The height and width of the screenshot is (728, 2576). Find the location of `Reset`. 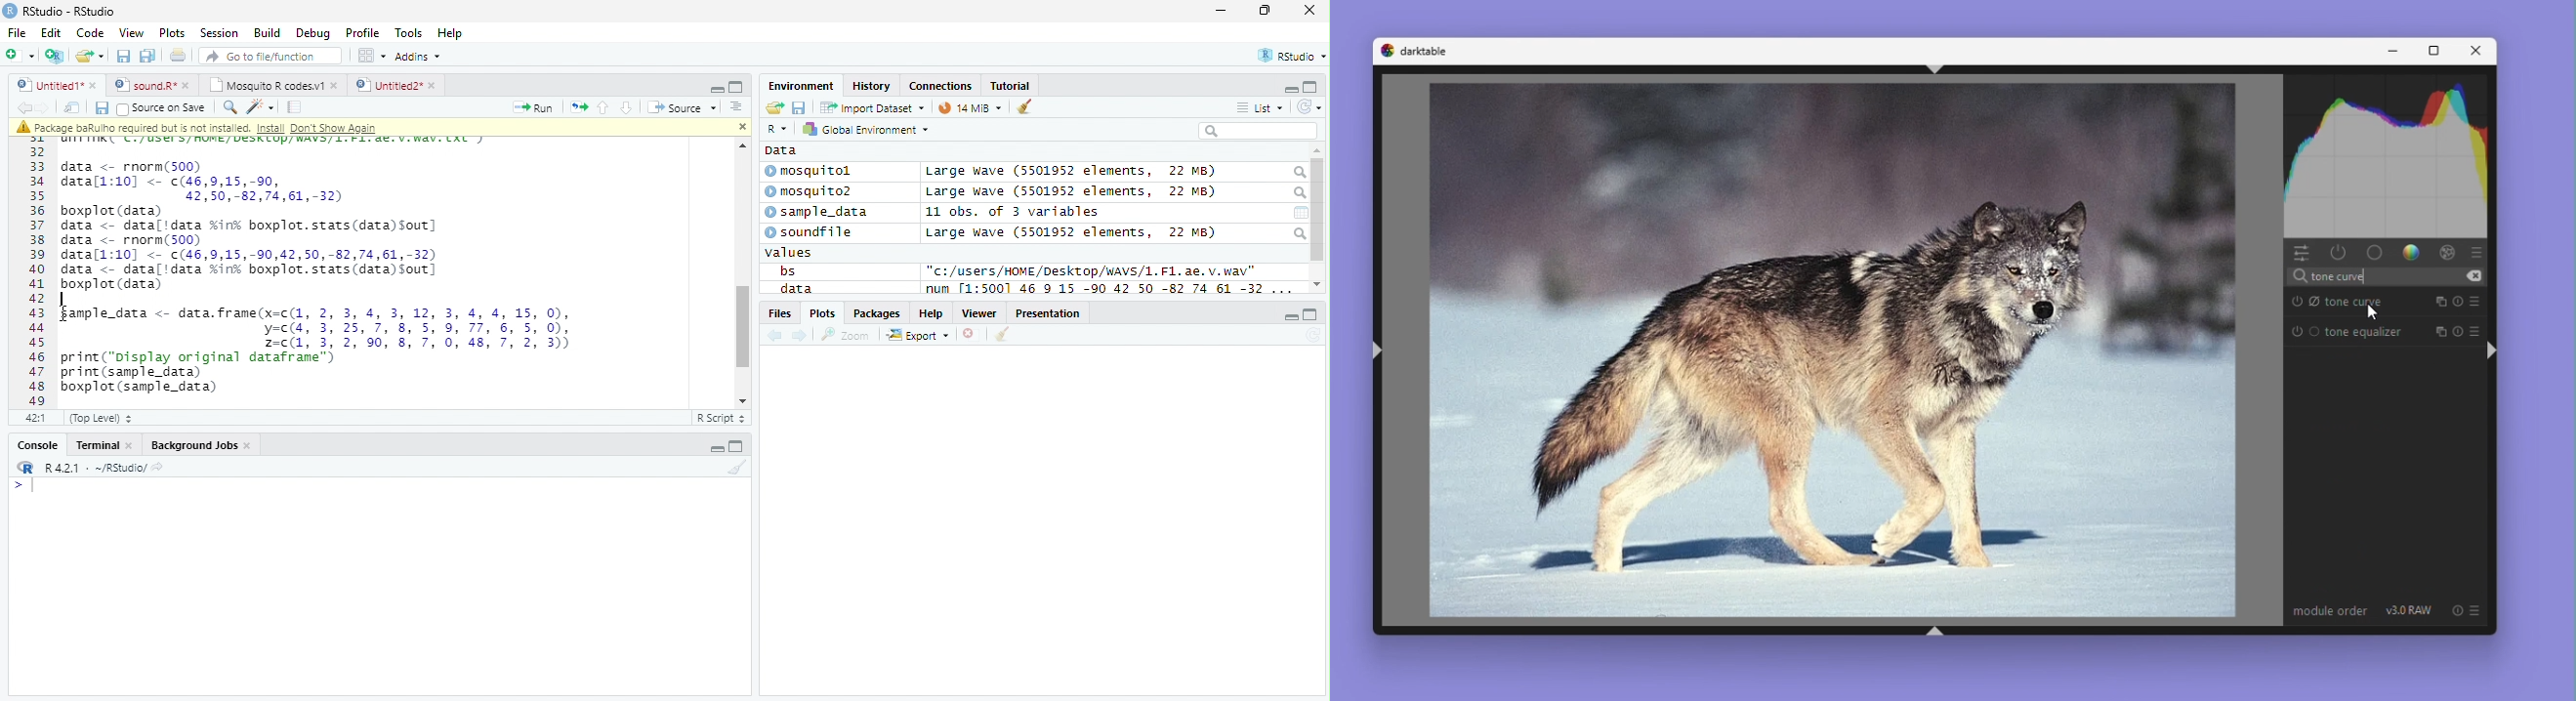

Reset is located at coordinates (2456, 610).